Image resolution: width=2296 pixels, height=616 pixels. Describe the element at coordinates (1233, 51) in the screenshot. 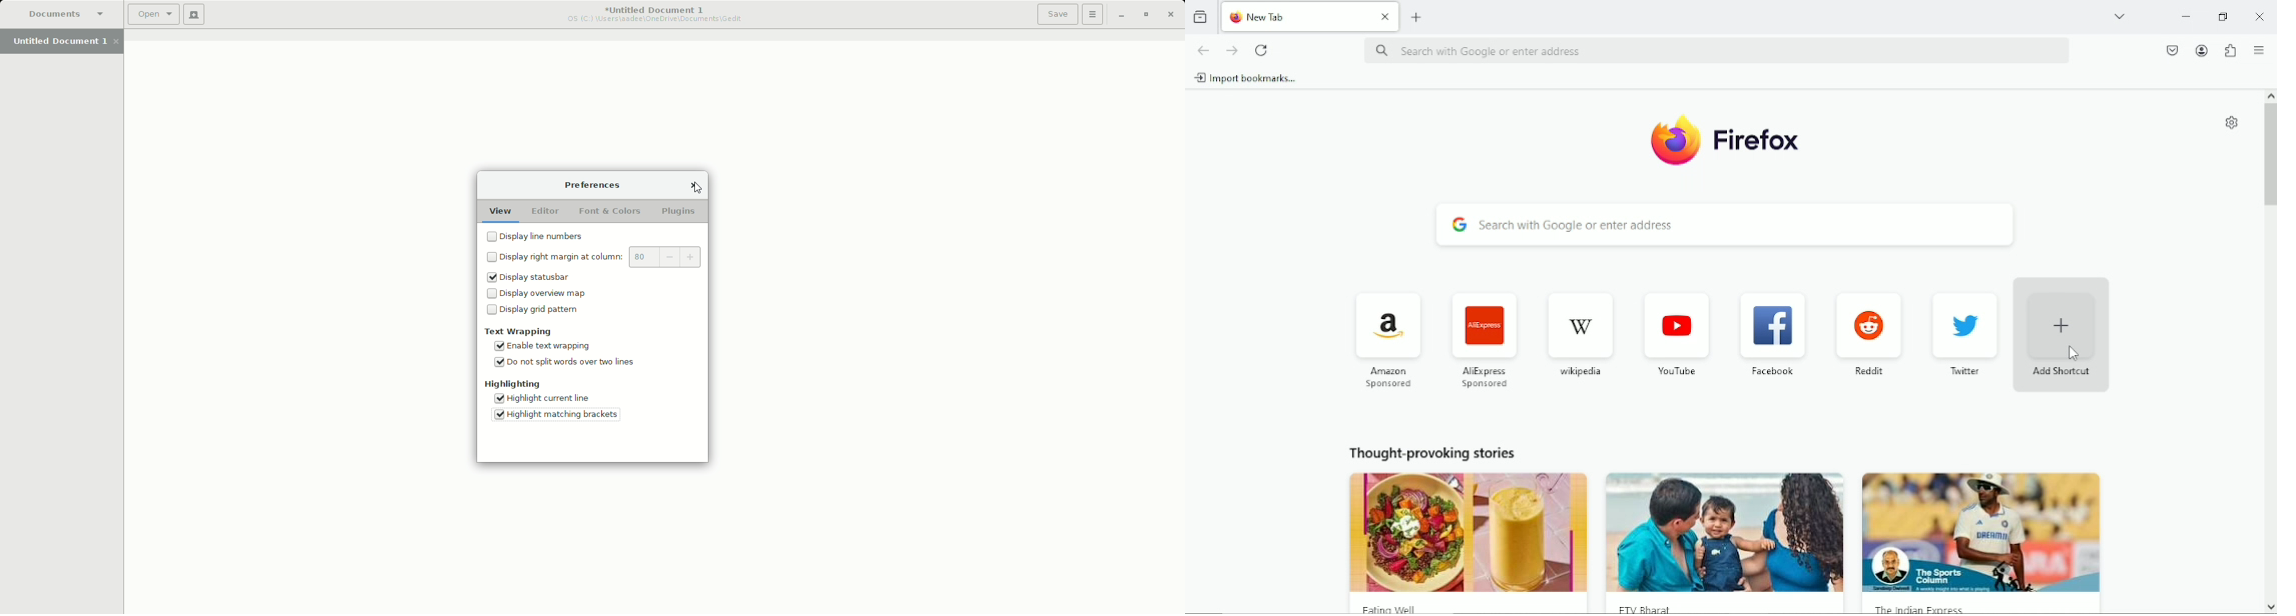

I see `go forward` at that location.